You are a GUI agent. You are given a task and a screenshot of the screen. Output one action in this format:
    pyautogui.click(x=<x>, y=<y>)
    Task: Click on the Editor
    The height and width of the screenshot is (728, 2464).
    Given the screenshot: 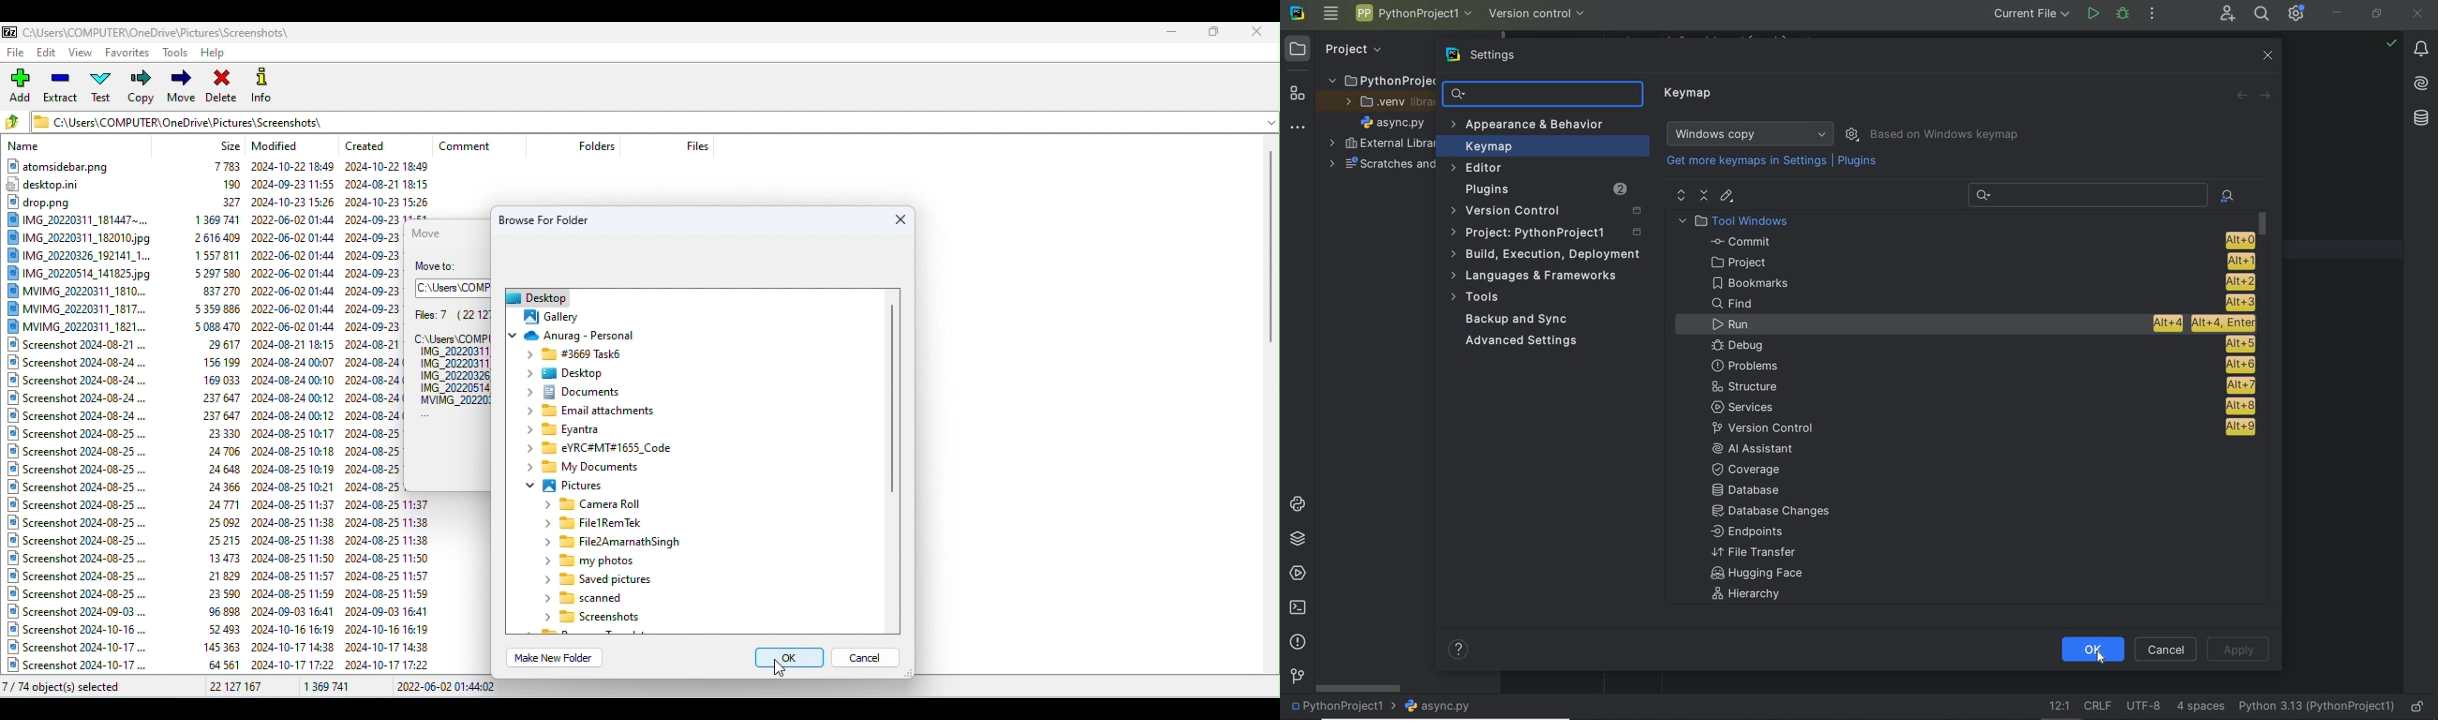 What is the action you would take?
    pyautogui.click(x=1479, y=168)
    